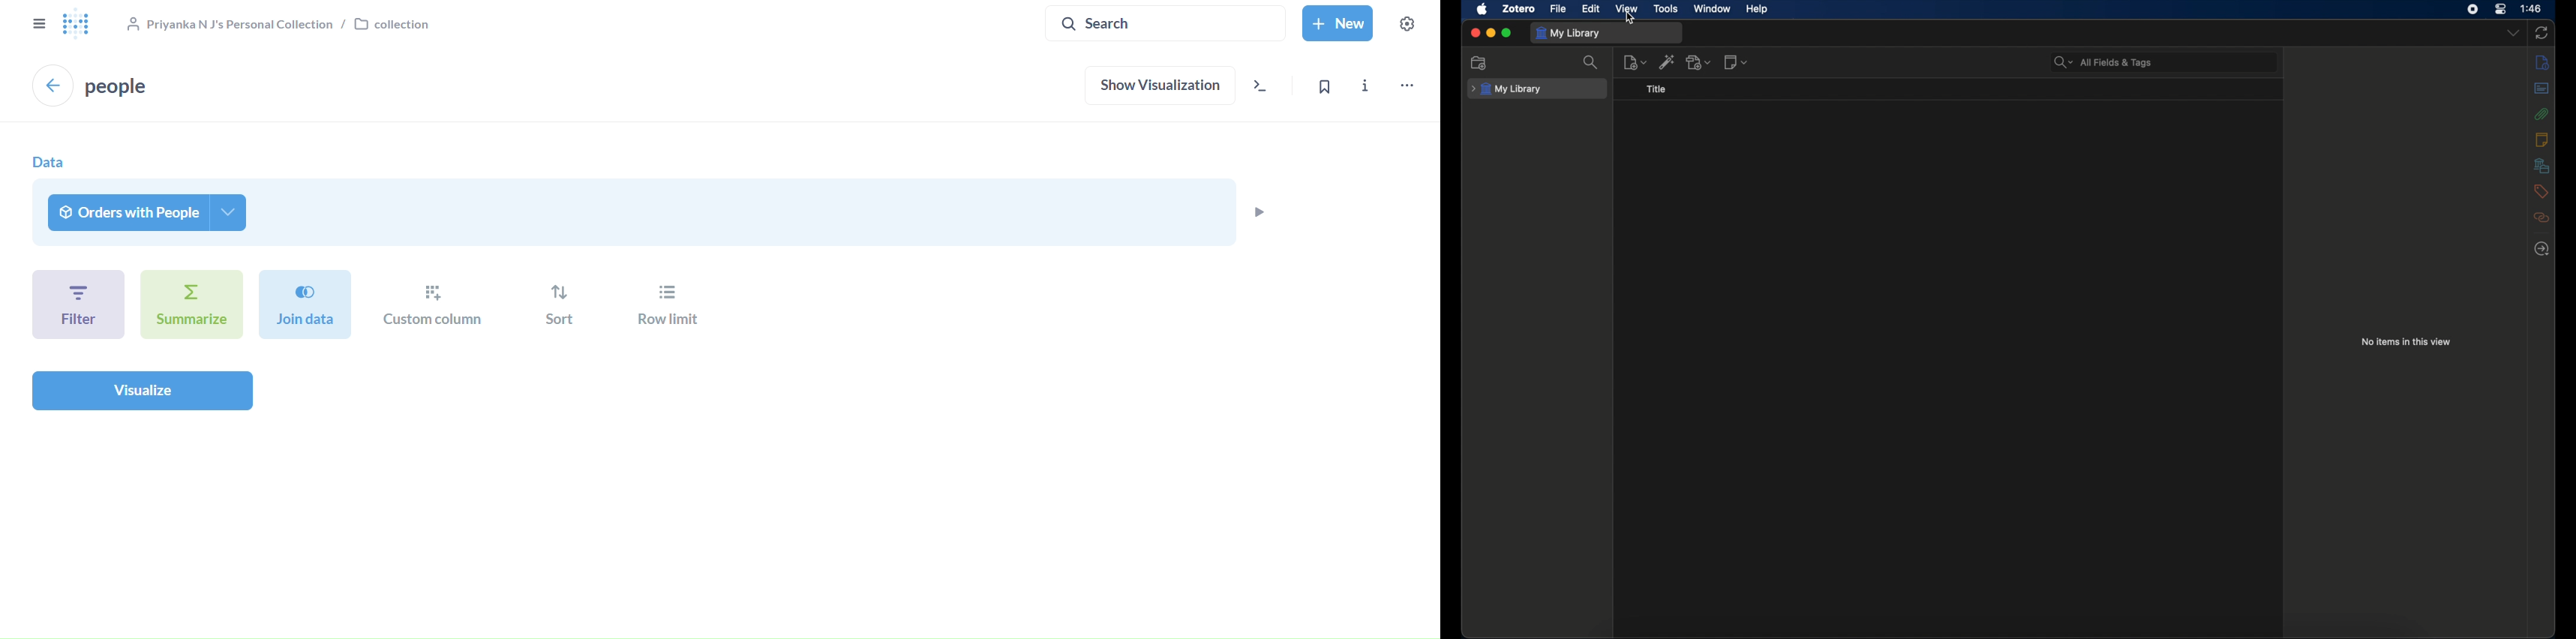 The height and width of the screenshot is (644, 2576). Describe the element at coordinates (1699, 62) in the screenshot. I see `add attachments` at that location.